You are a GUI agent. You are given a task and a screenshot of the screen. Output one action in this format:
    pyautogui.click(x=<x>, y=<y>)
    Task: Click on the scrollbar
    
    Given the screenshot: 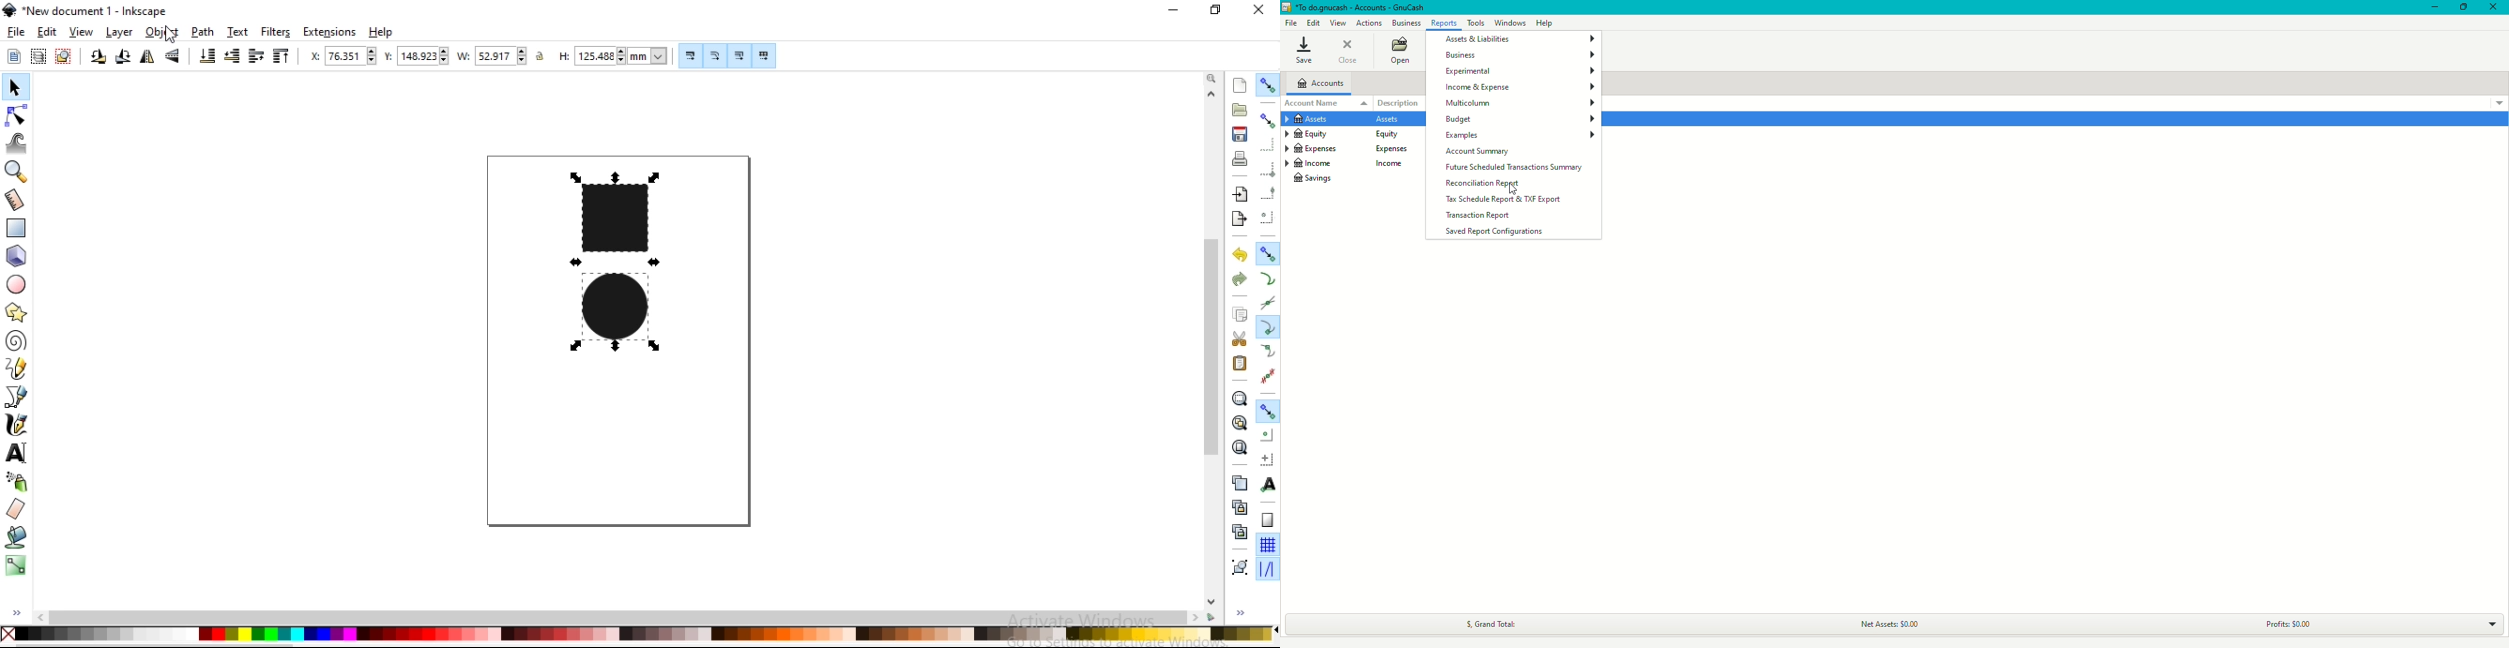 What is the action you would take?
    pyautogui.click(x=618, y=616)
    